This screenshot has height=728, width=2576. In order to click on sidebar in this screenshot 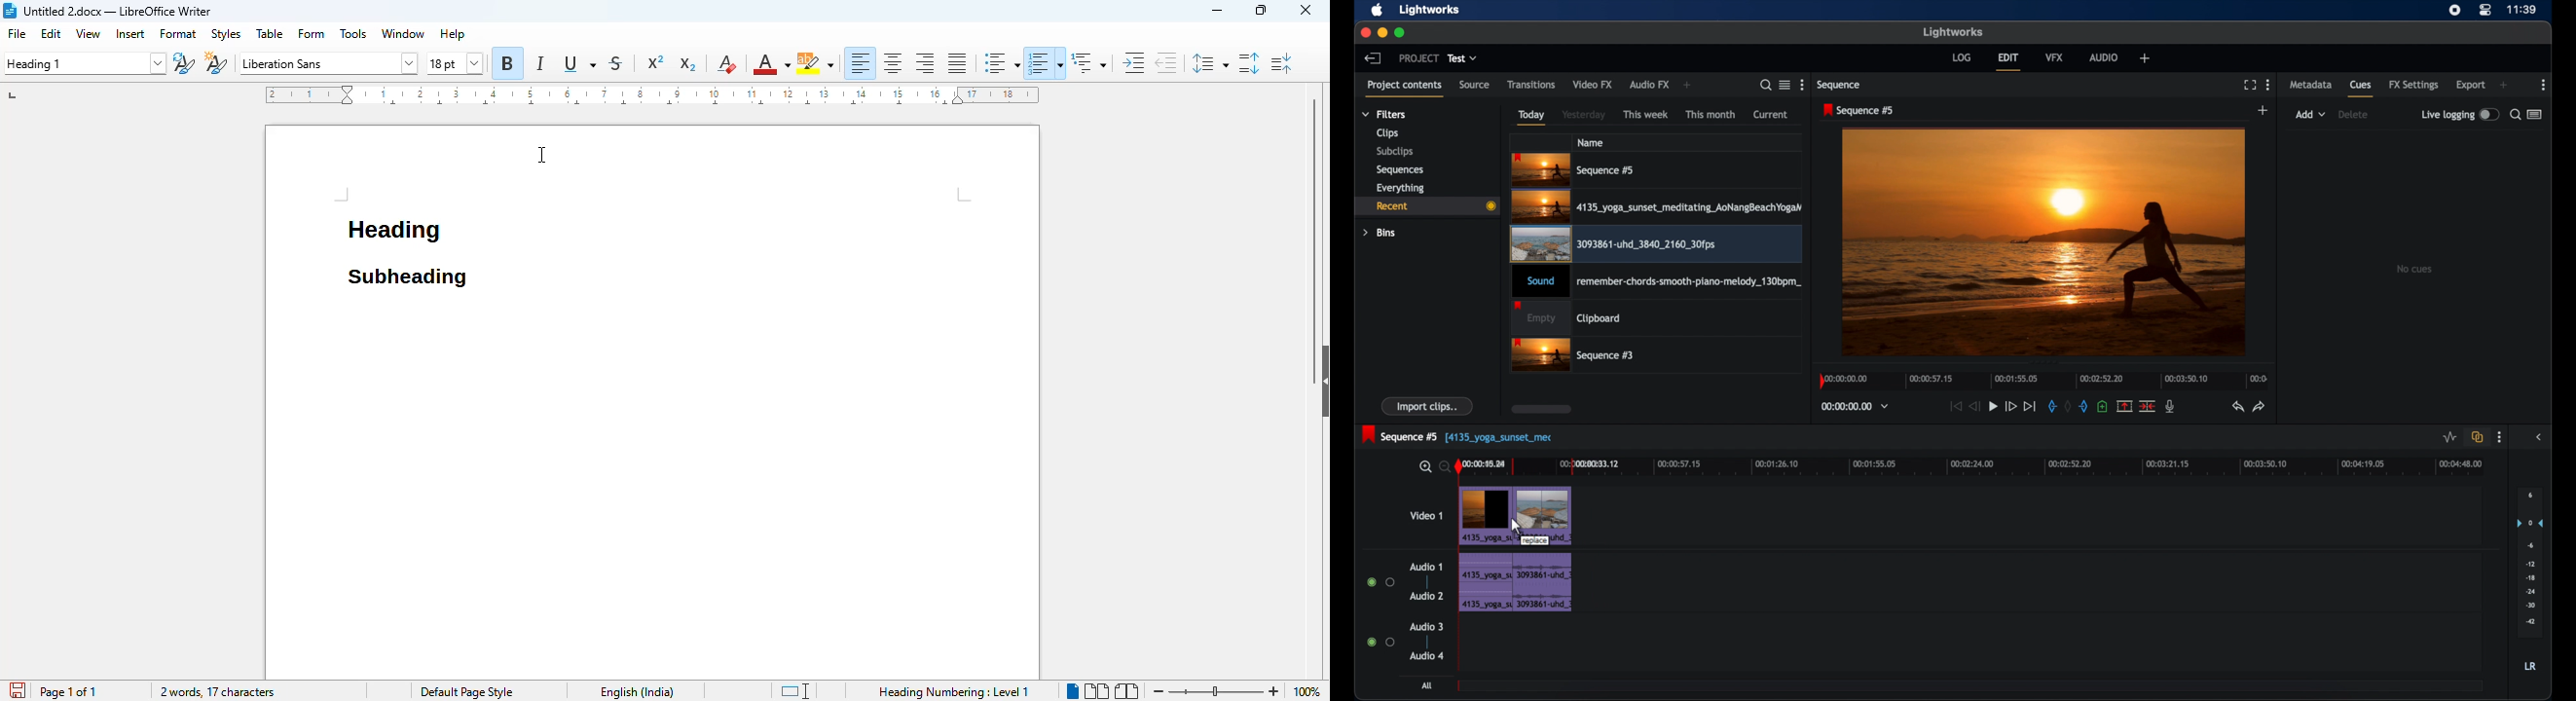, I will do `click(2538, 437)`.